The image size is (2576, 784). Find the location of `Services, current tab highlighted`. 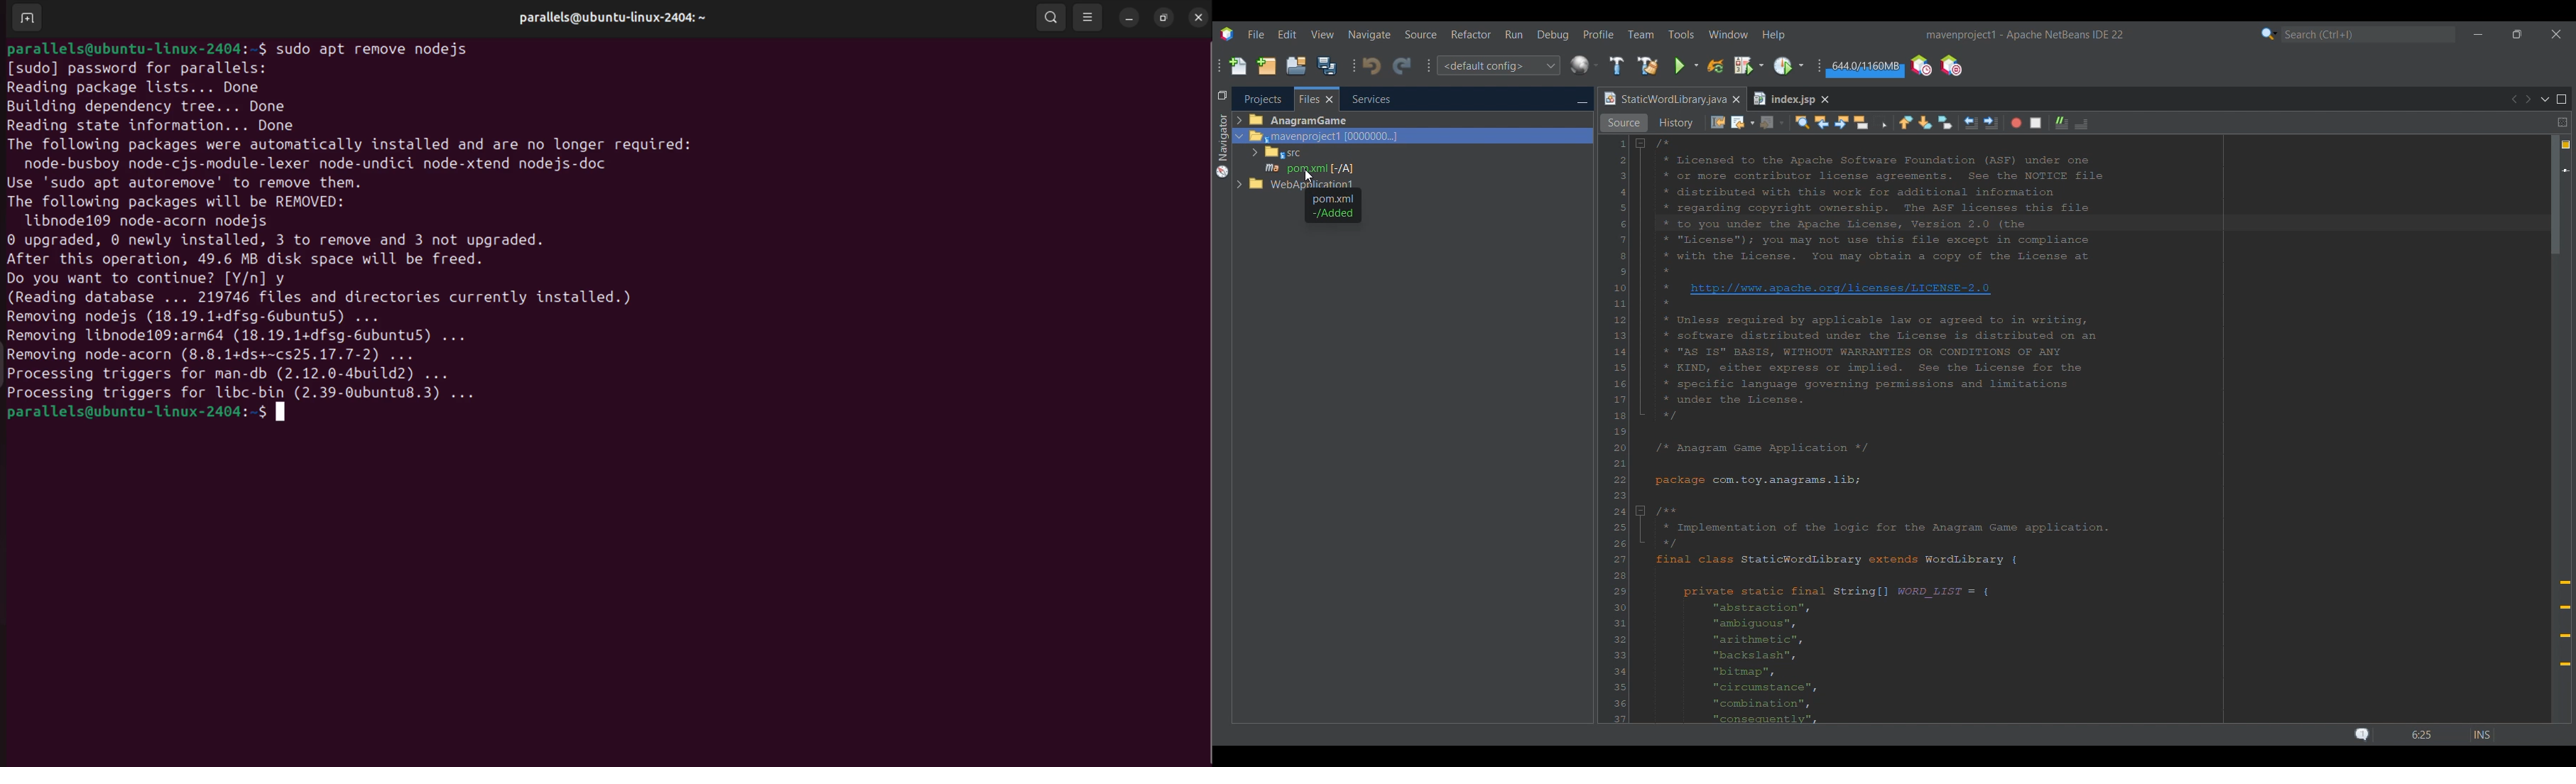

Services, current tab highlighted is located at coordinates (1364, 99).